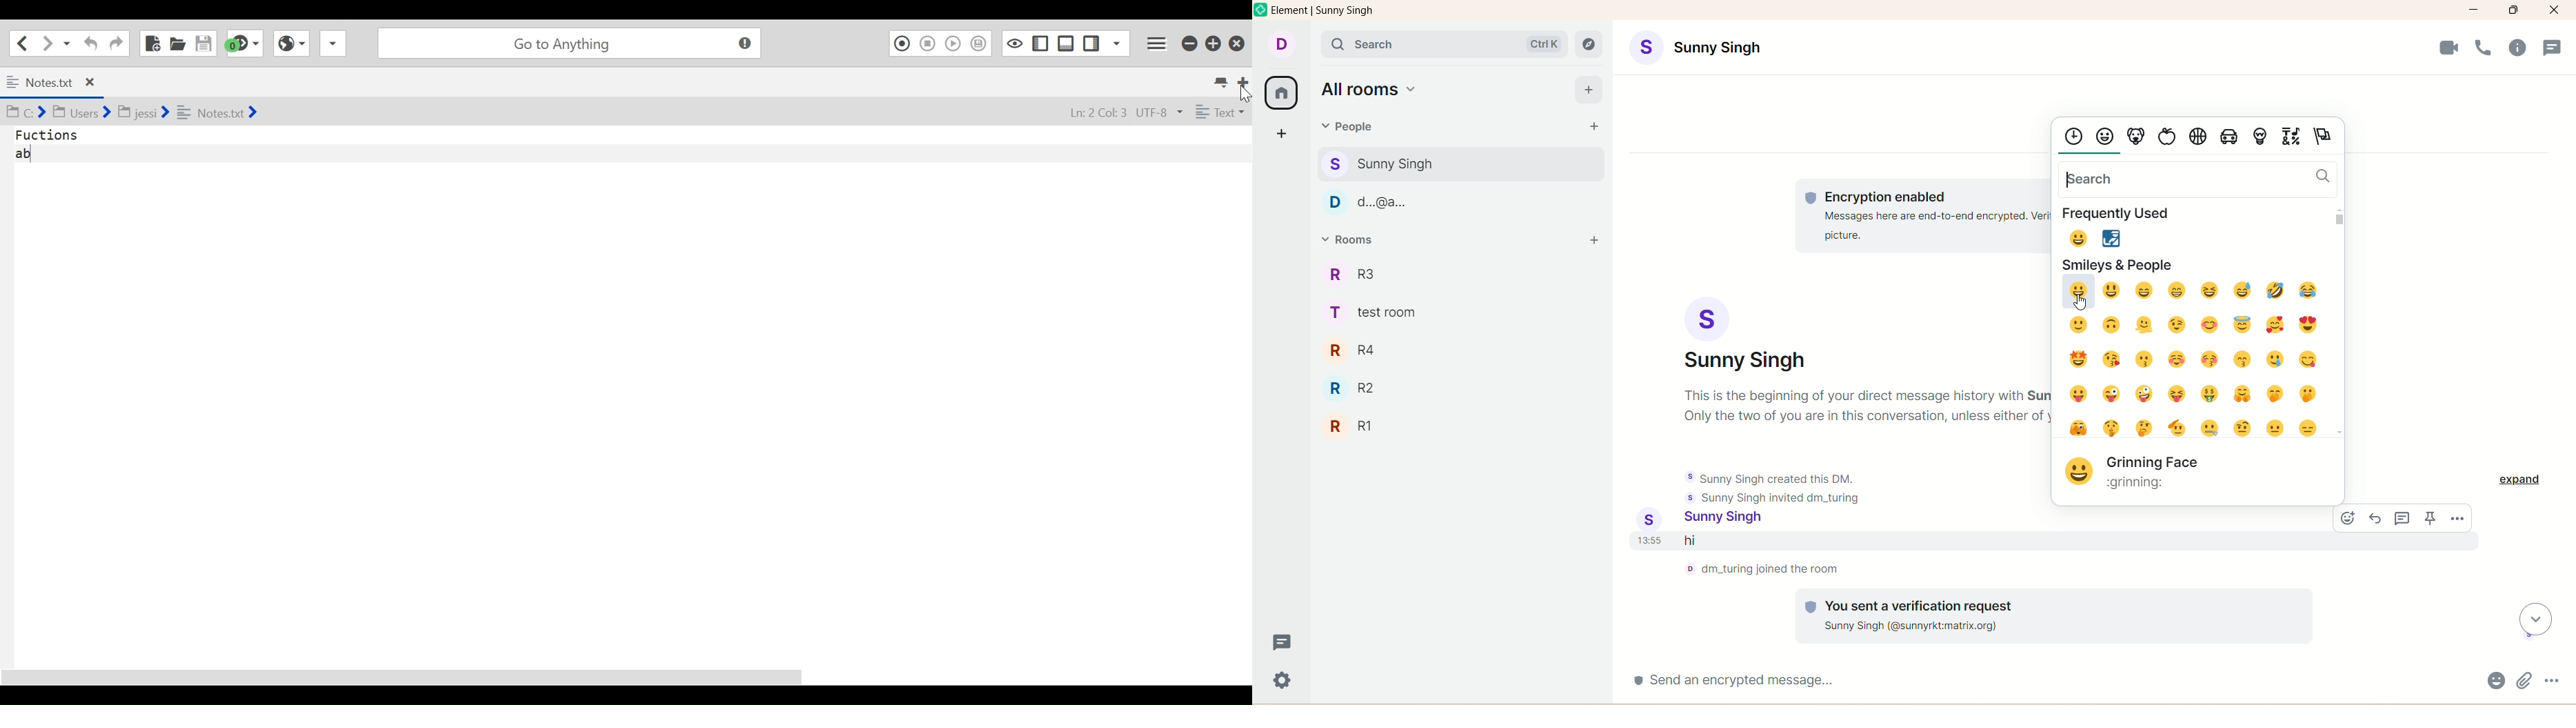  I want to click on create a space, so click(1282, 135).